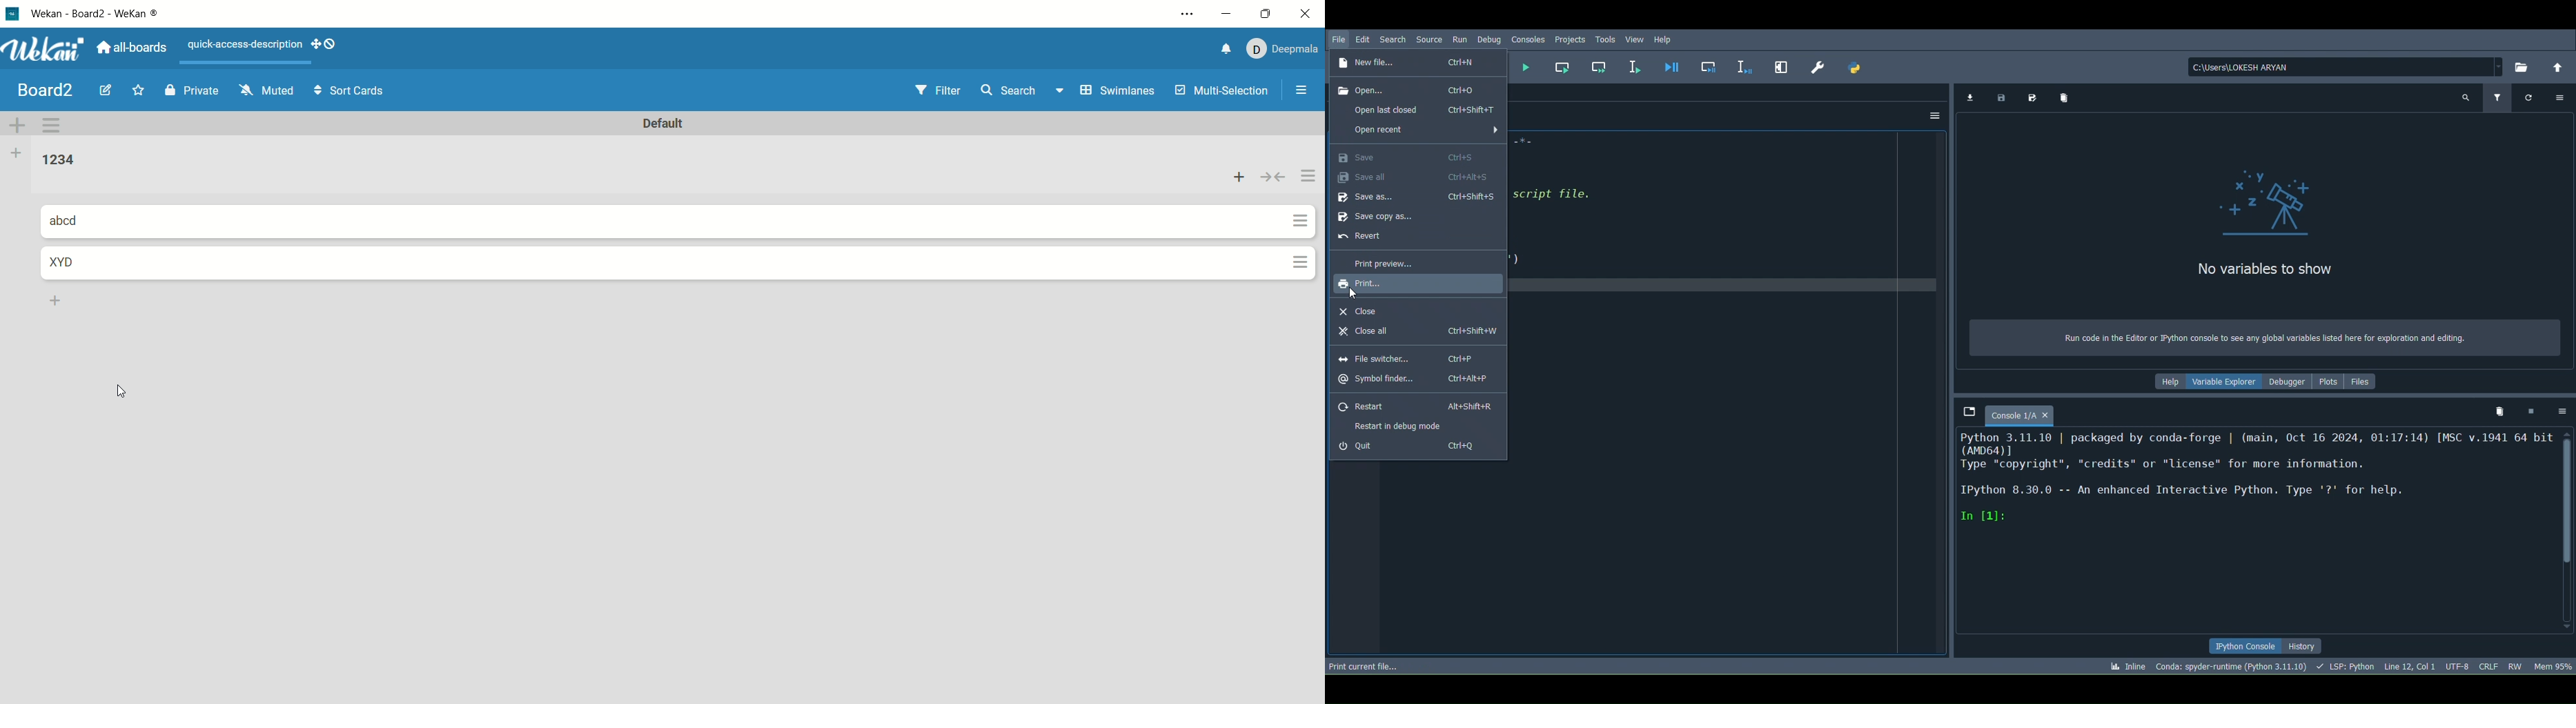  What do you see at coordinates (2232, 666) in the screenshot?
I see `Version` at bounding box center [2232, 666].